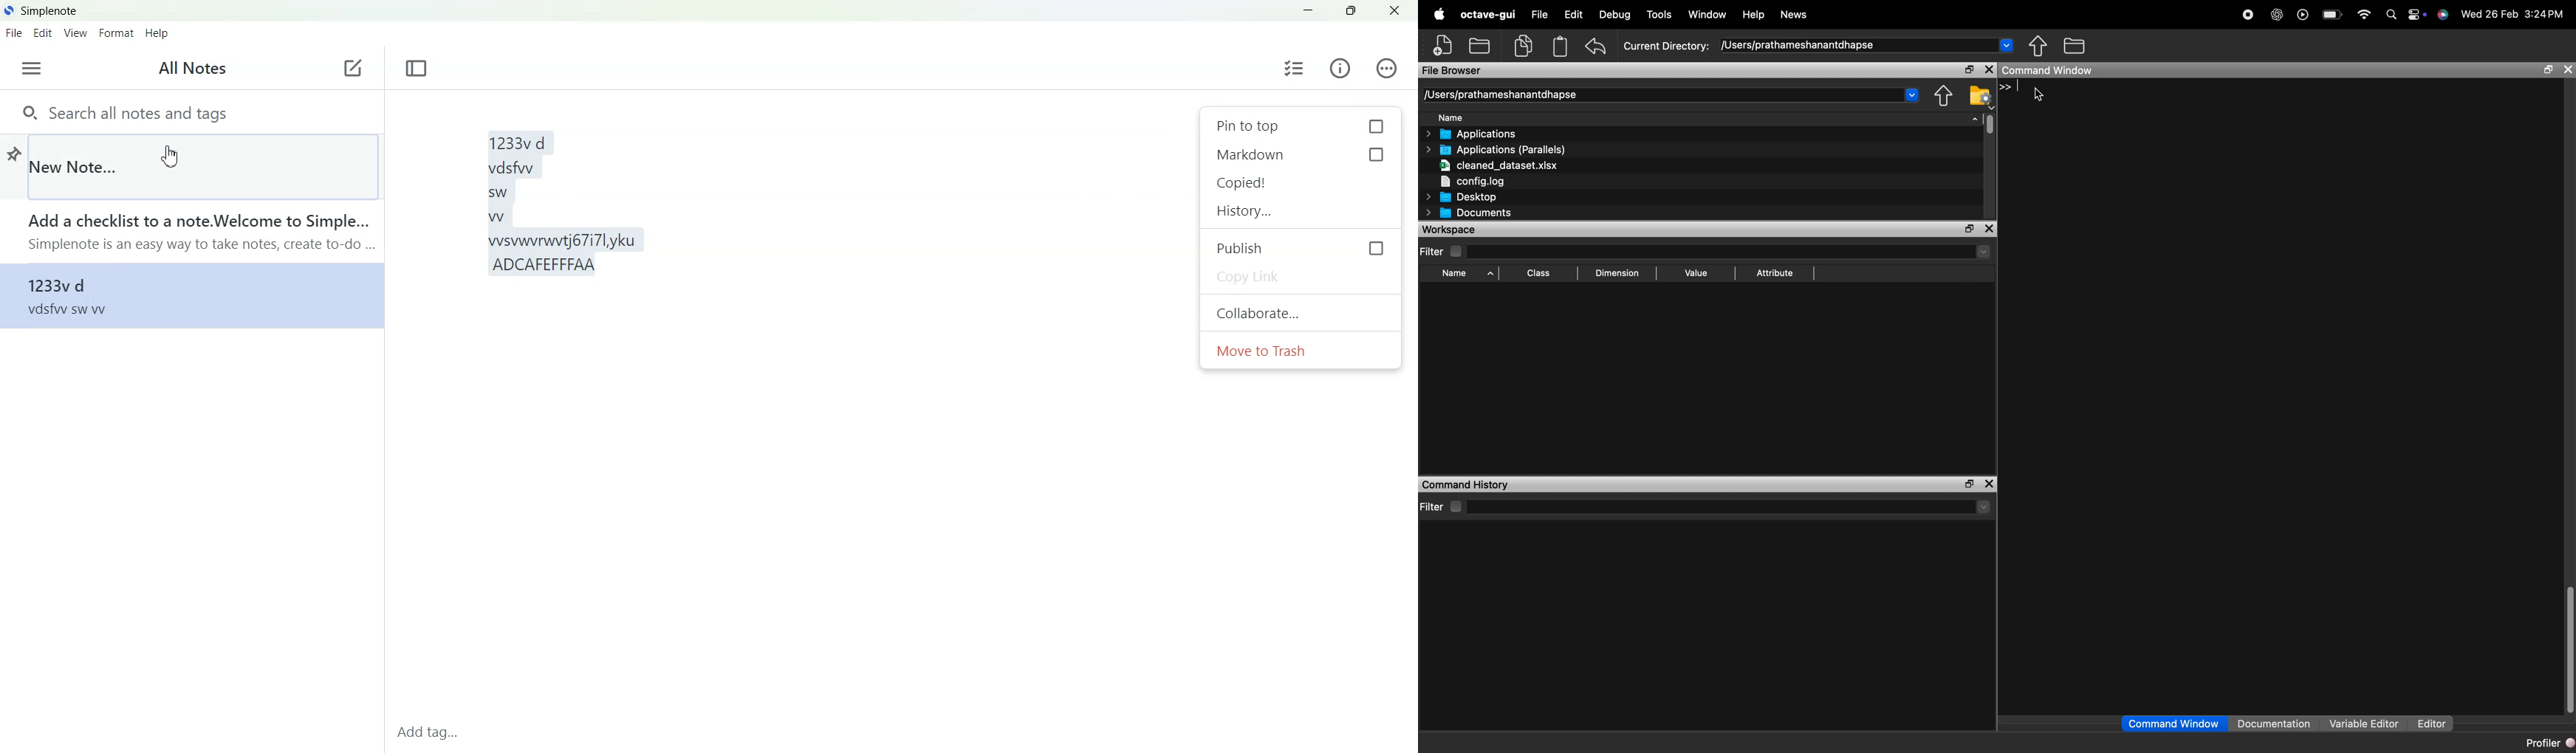  What do you see at coordinates (1988, 69) in the screenshot?
I see `Close` at bounding box center [1988, 69].